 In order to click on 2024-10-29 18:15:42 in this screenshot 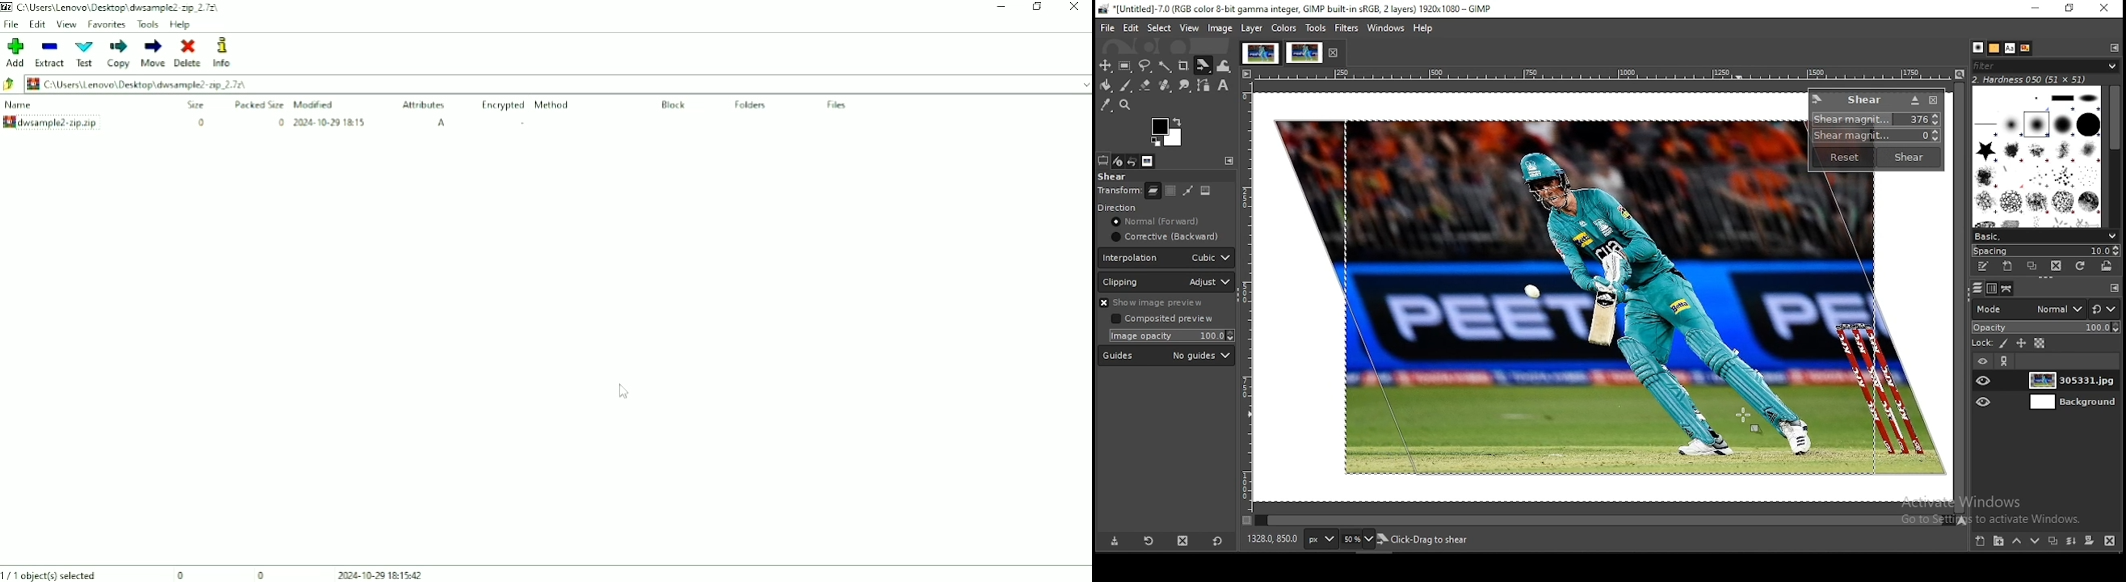, I will do `click(389, 575)`.